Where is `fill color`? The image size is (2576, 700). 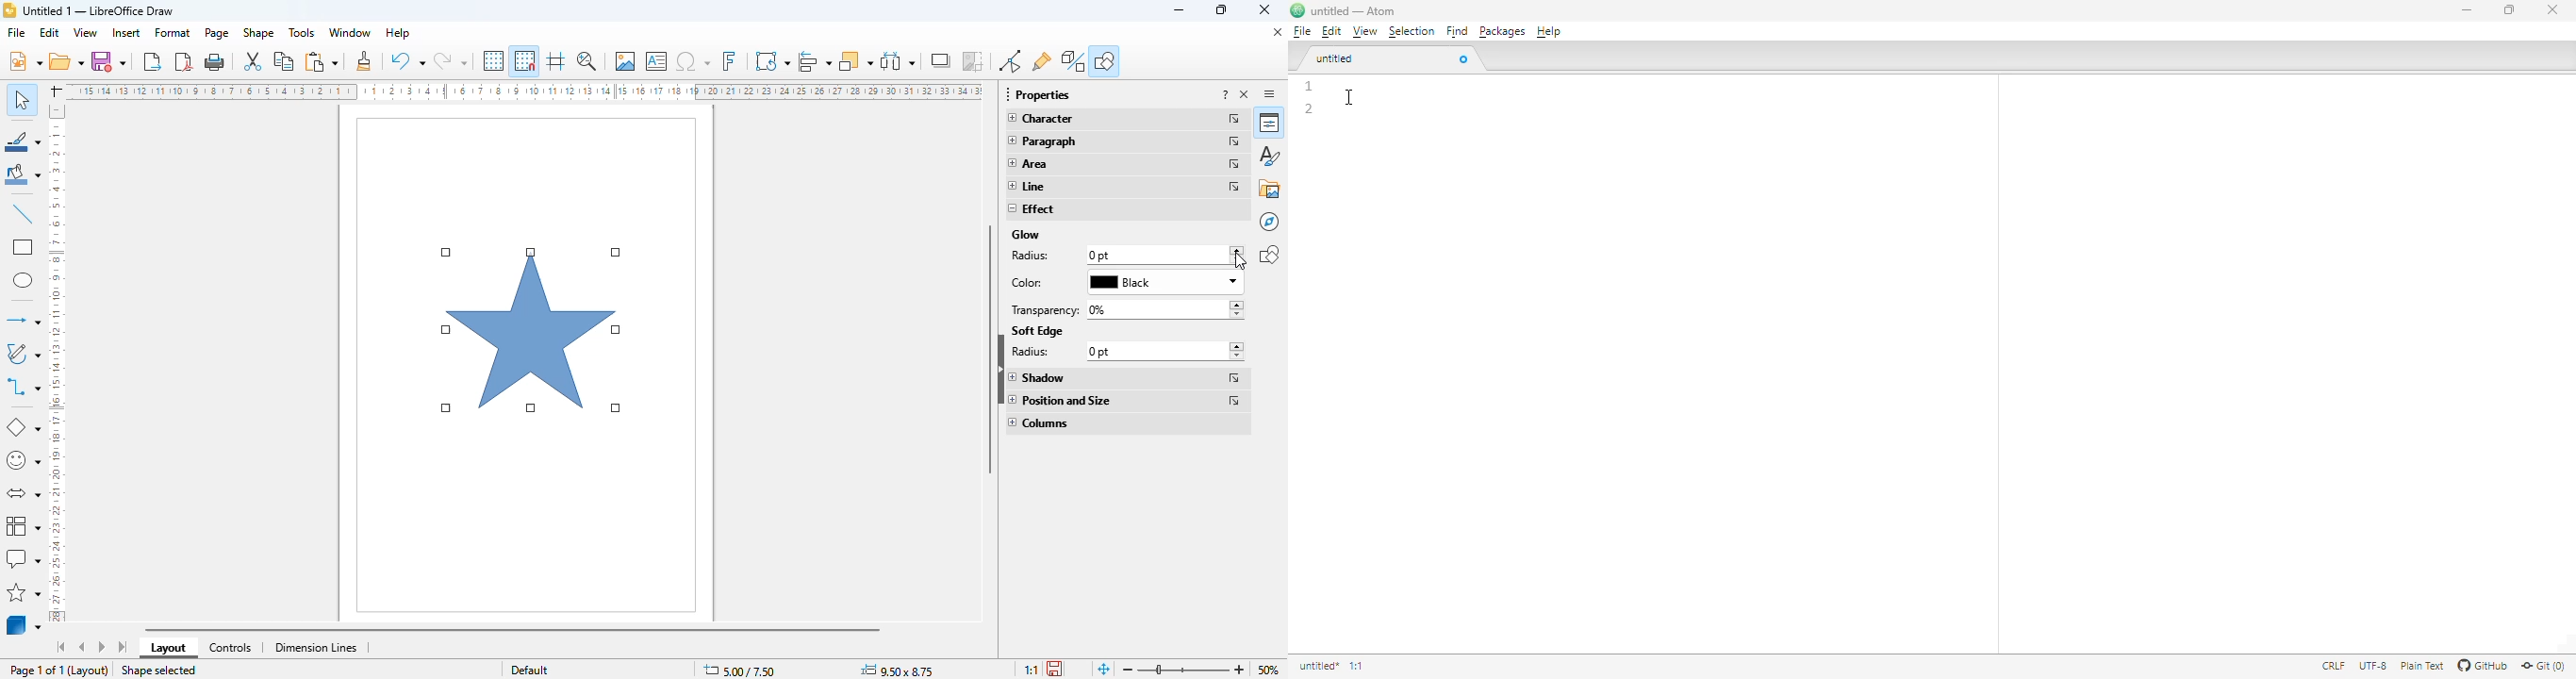 fill color is located at coordinates (22, 176).